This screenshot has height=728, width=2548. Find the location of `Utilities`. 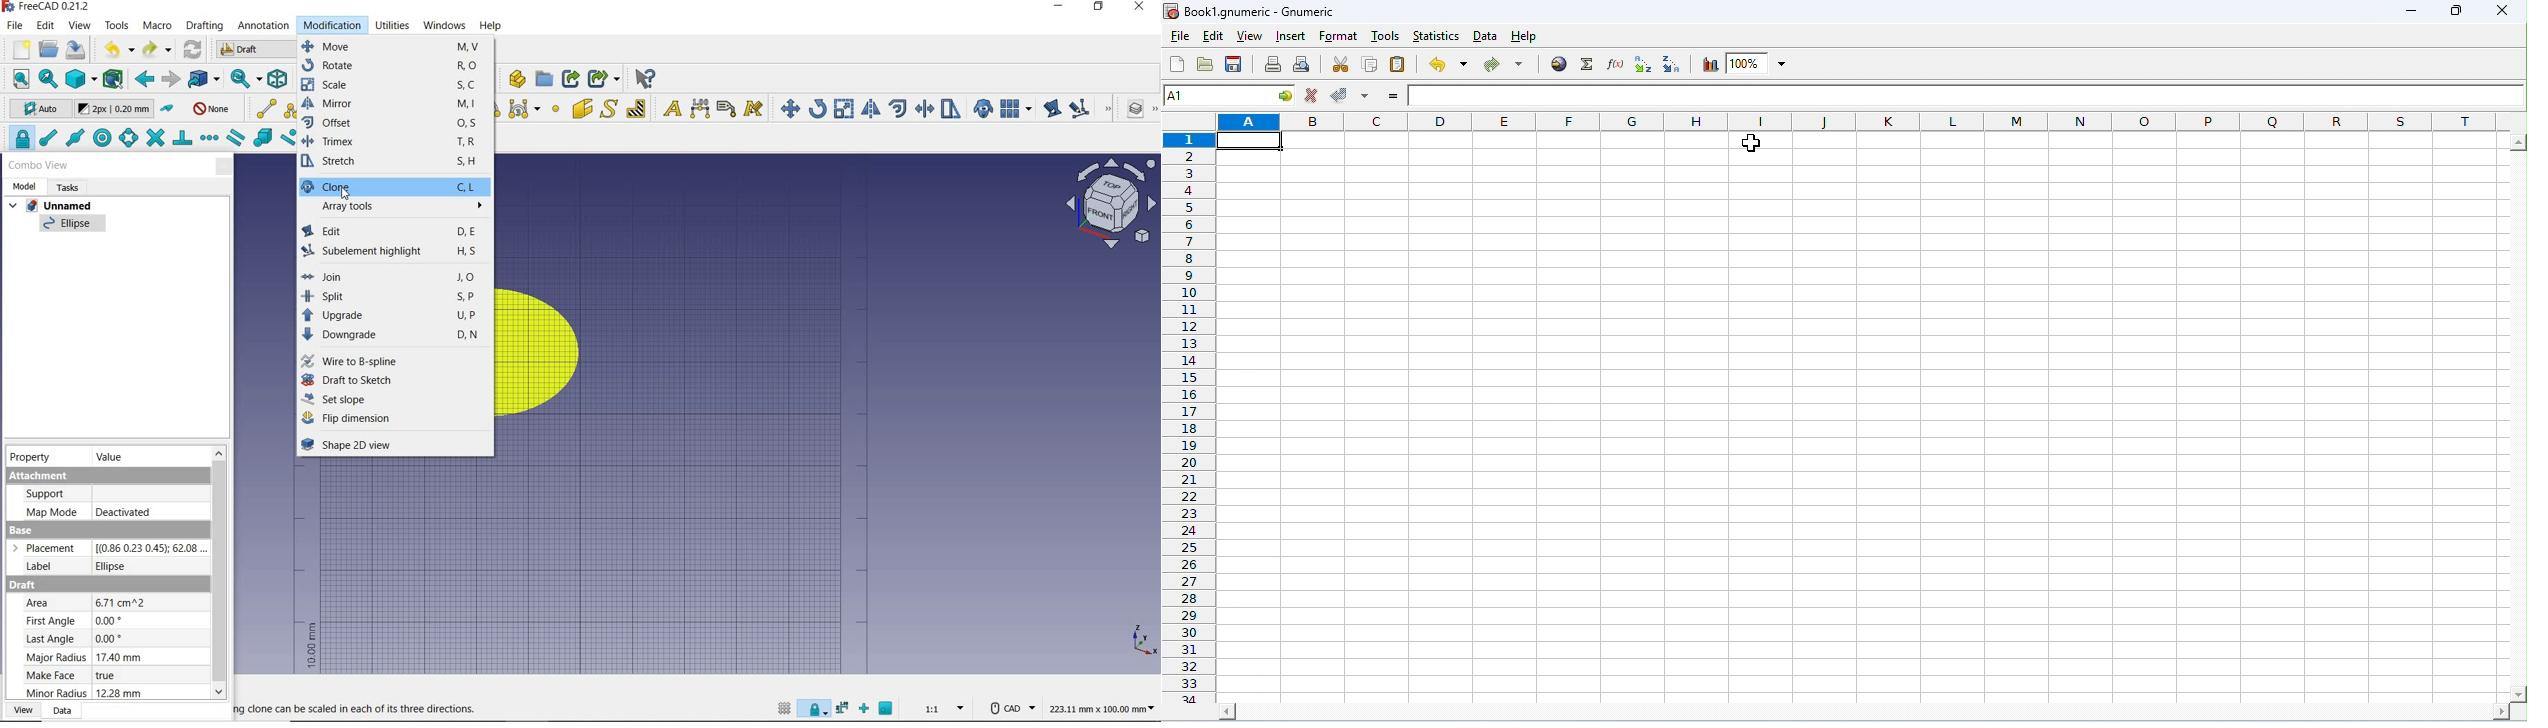

Utilities is located at coordinates (394, 26).